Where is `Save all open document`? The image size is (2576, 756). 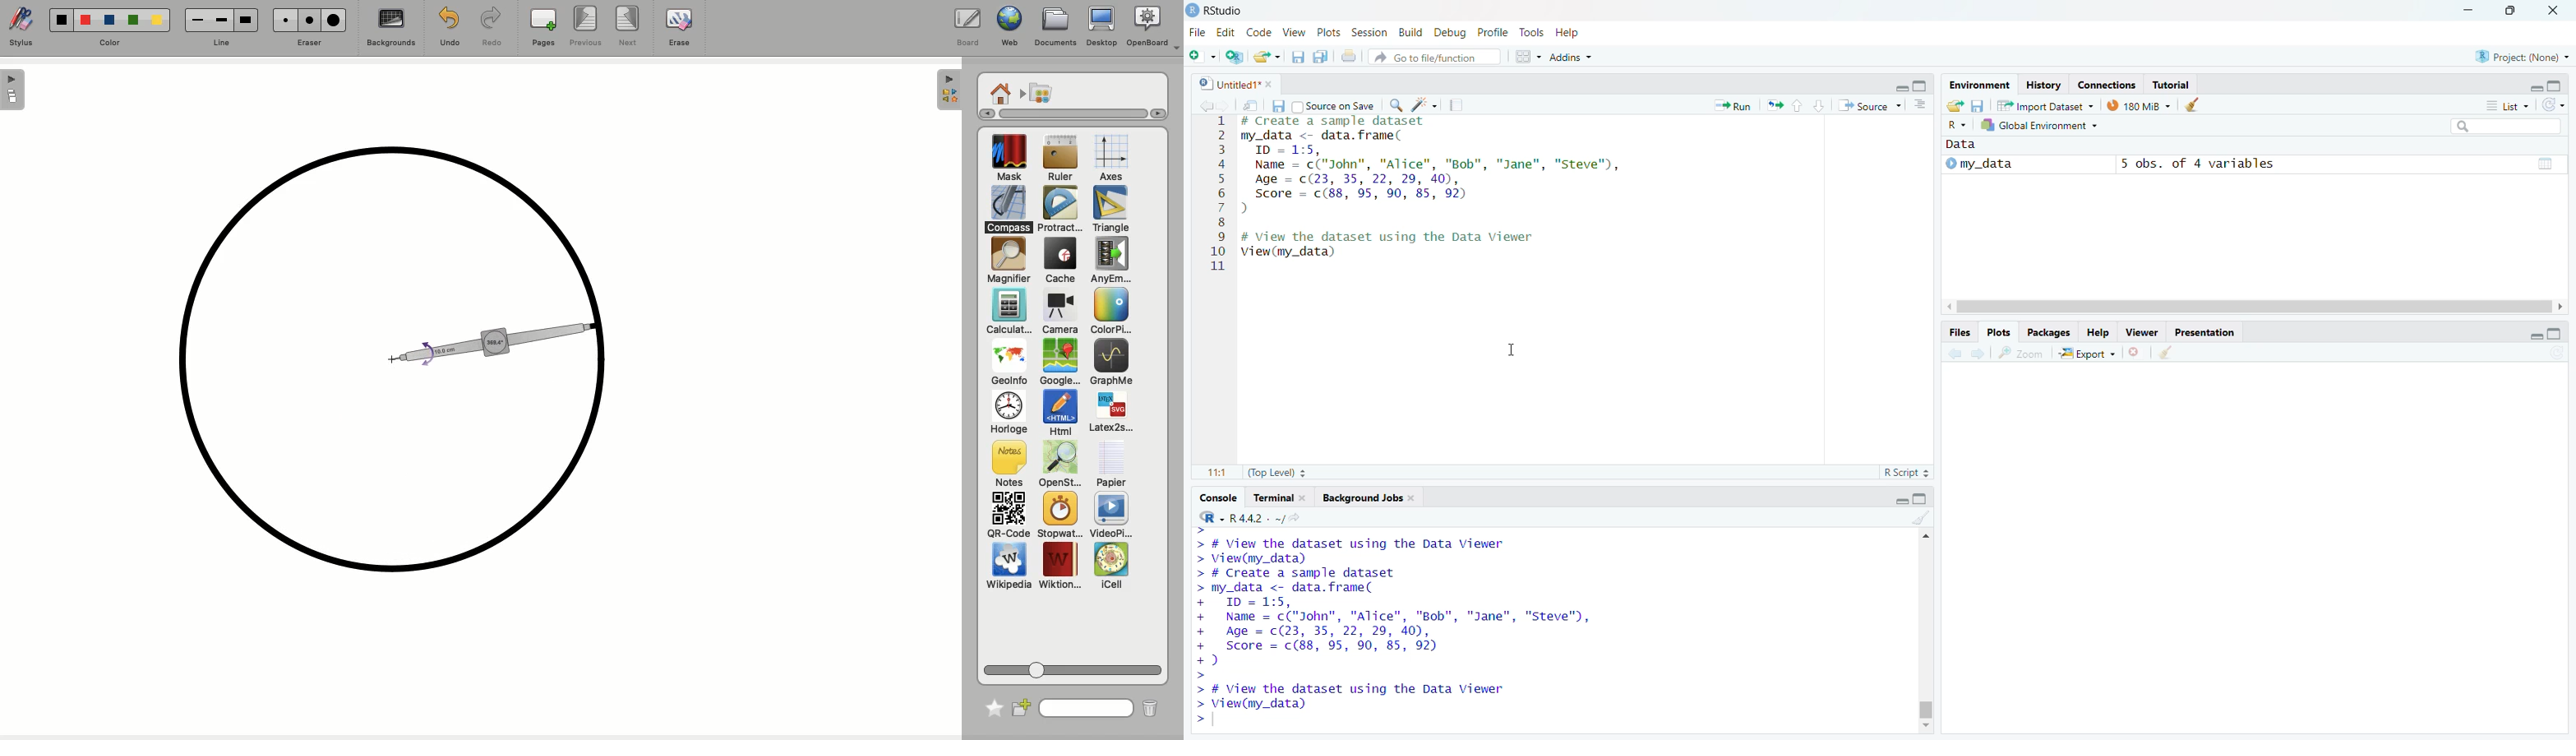
Save all open document is located at coordinates (1323, 59).